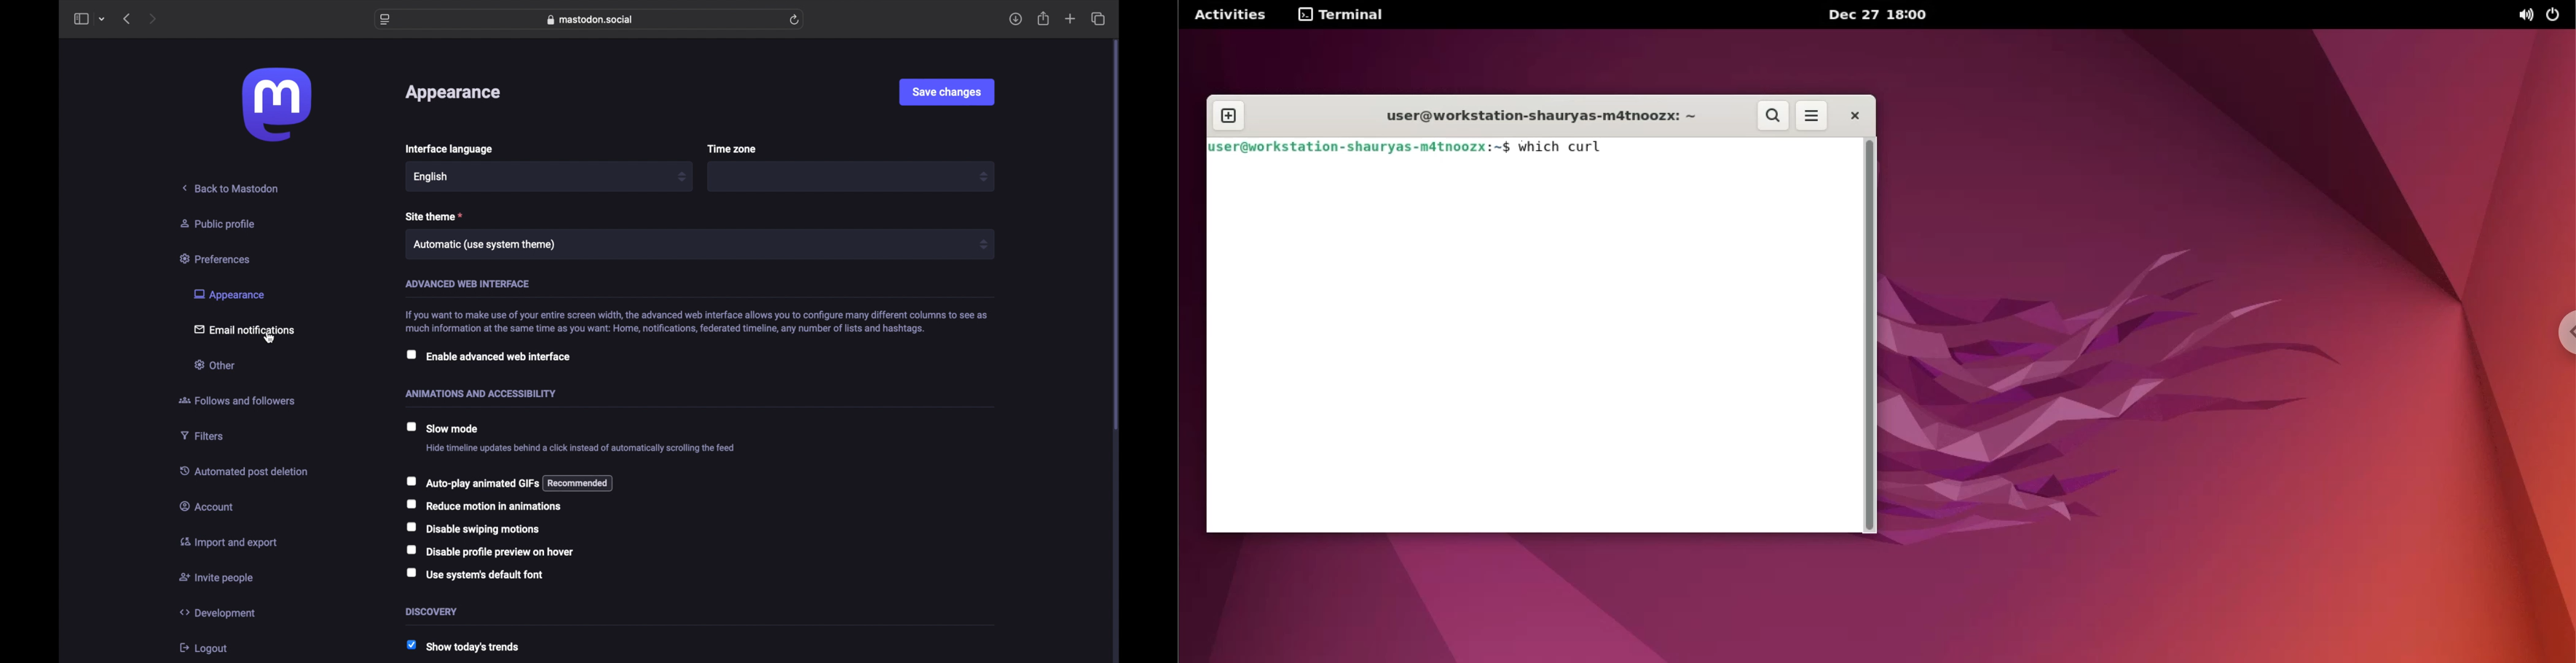  Describe the element at coordinates (231, 188) in the screenshot. I see `back to mastodon` at that location.